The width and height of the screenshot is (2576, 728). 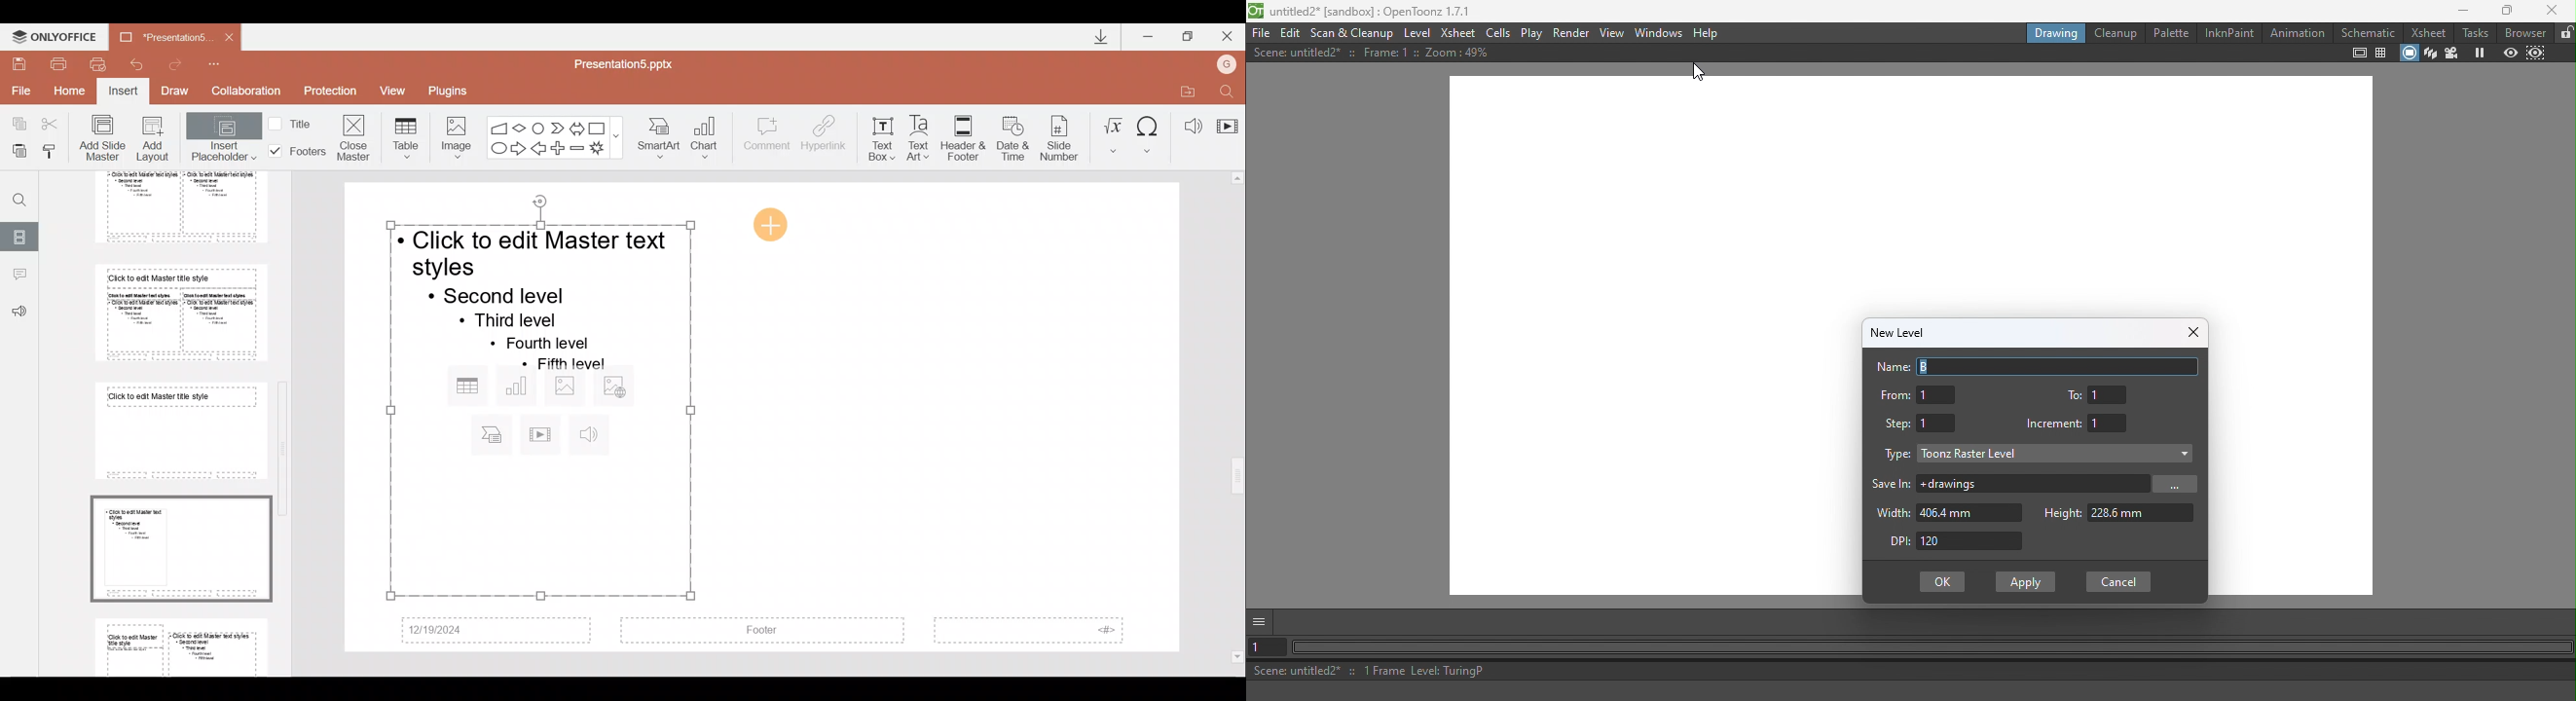 What do you see at coordinates (246, 91) in the screenshot?
I see `Collaboration` at bounding box center [246, 91].